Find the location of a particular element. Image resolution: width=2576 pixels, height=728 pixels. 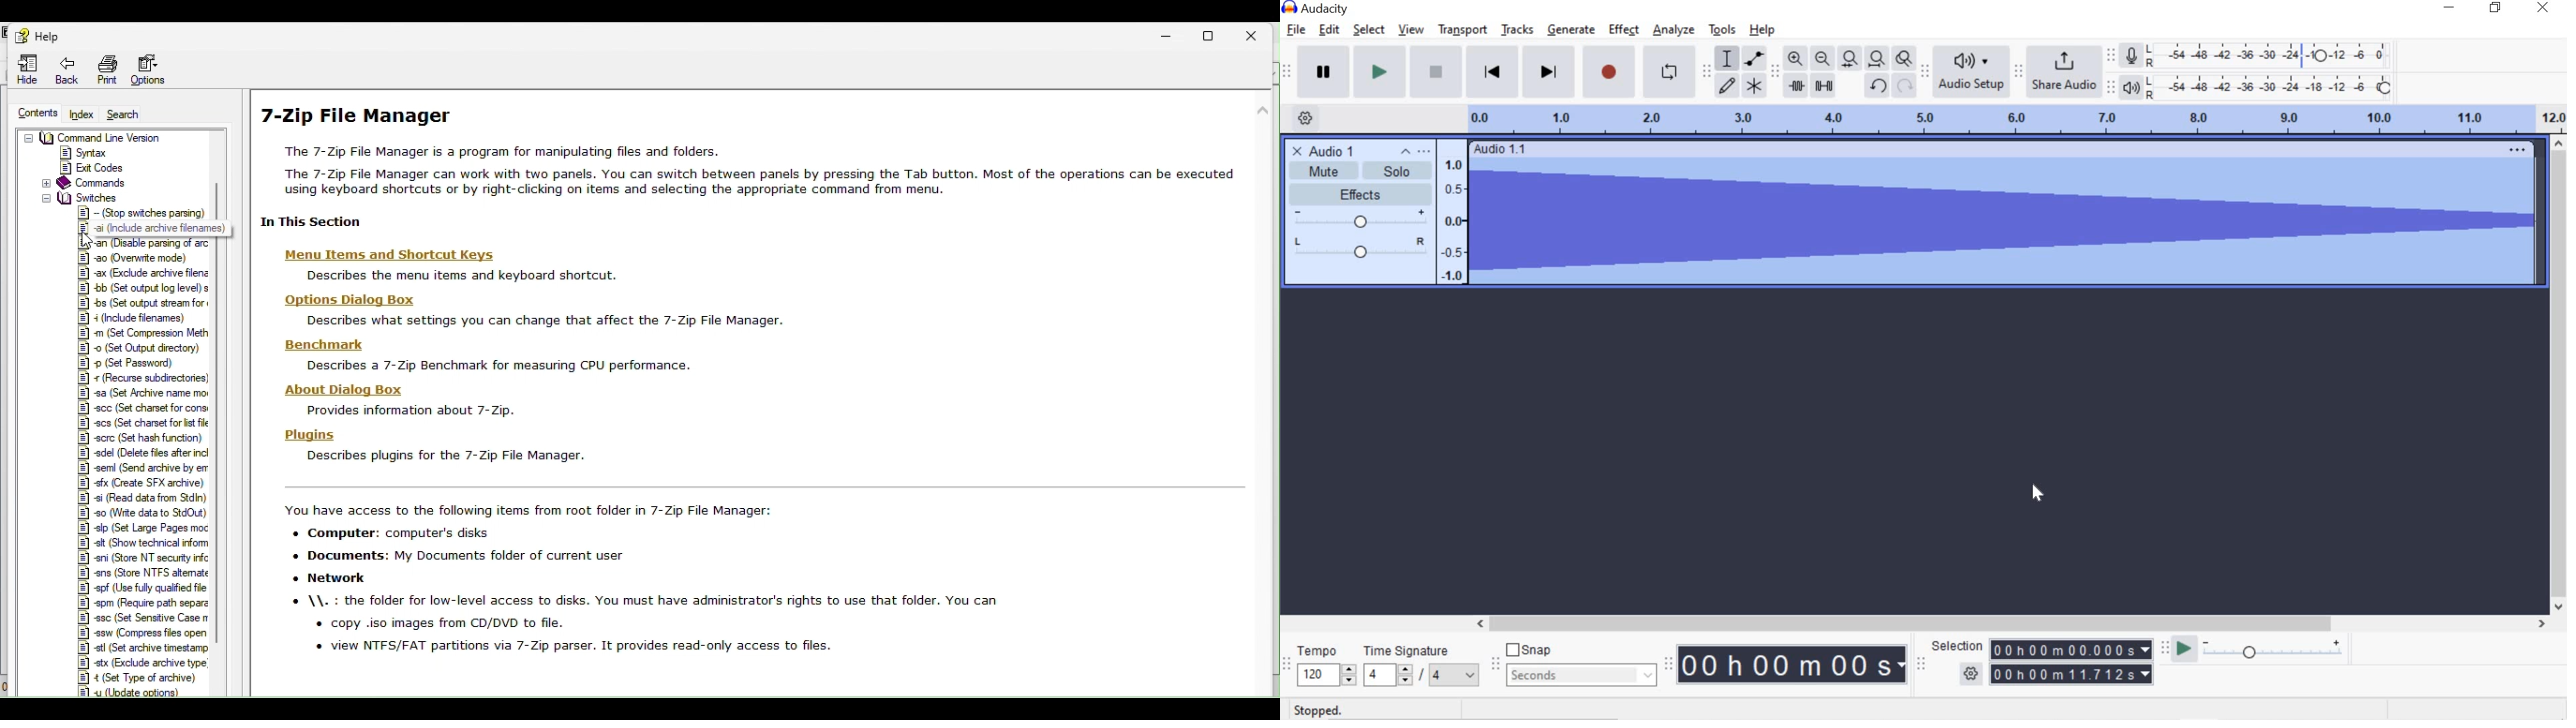

Share audio toolbar is located at coordinates (2017, 71).